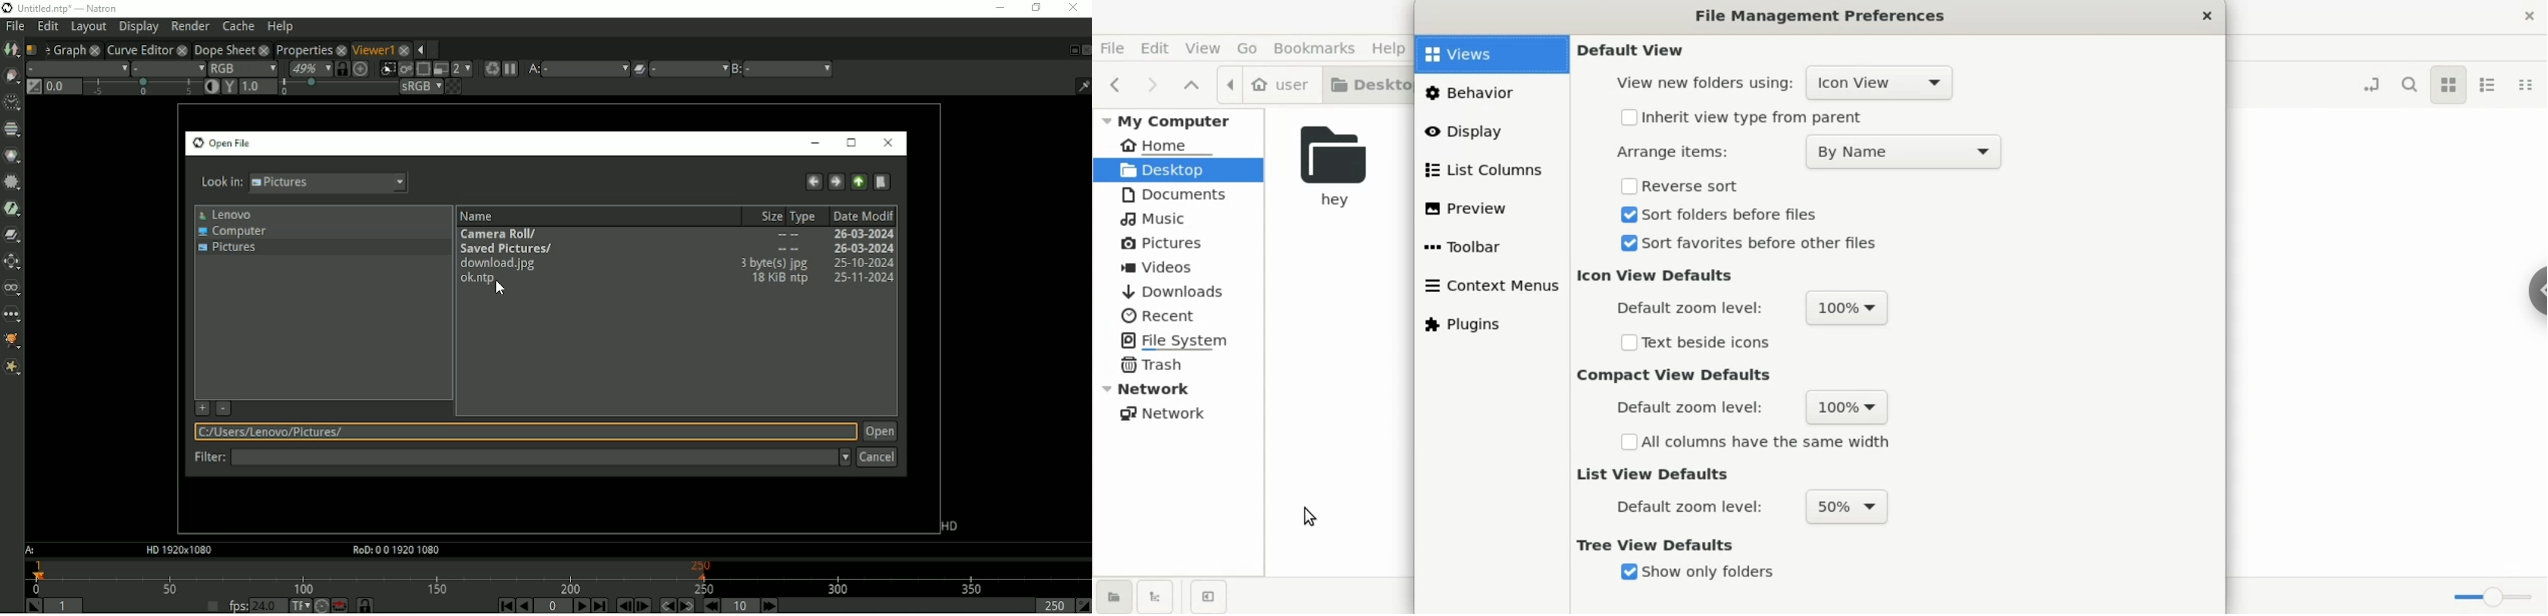 This screenshot has height=616, width=2548. Describe the element at coordinates (1154, 220) in the screenshot. I see `music` at that location.